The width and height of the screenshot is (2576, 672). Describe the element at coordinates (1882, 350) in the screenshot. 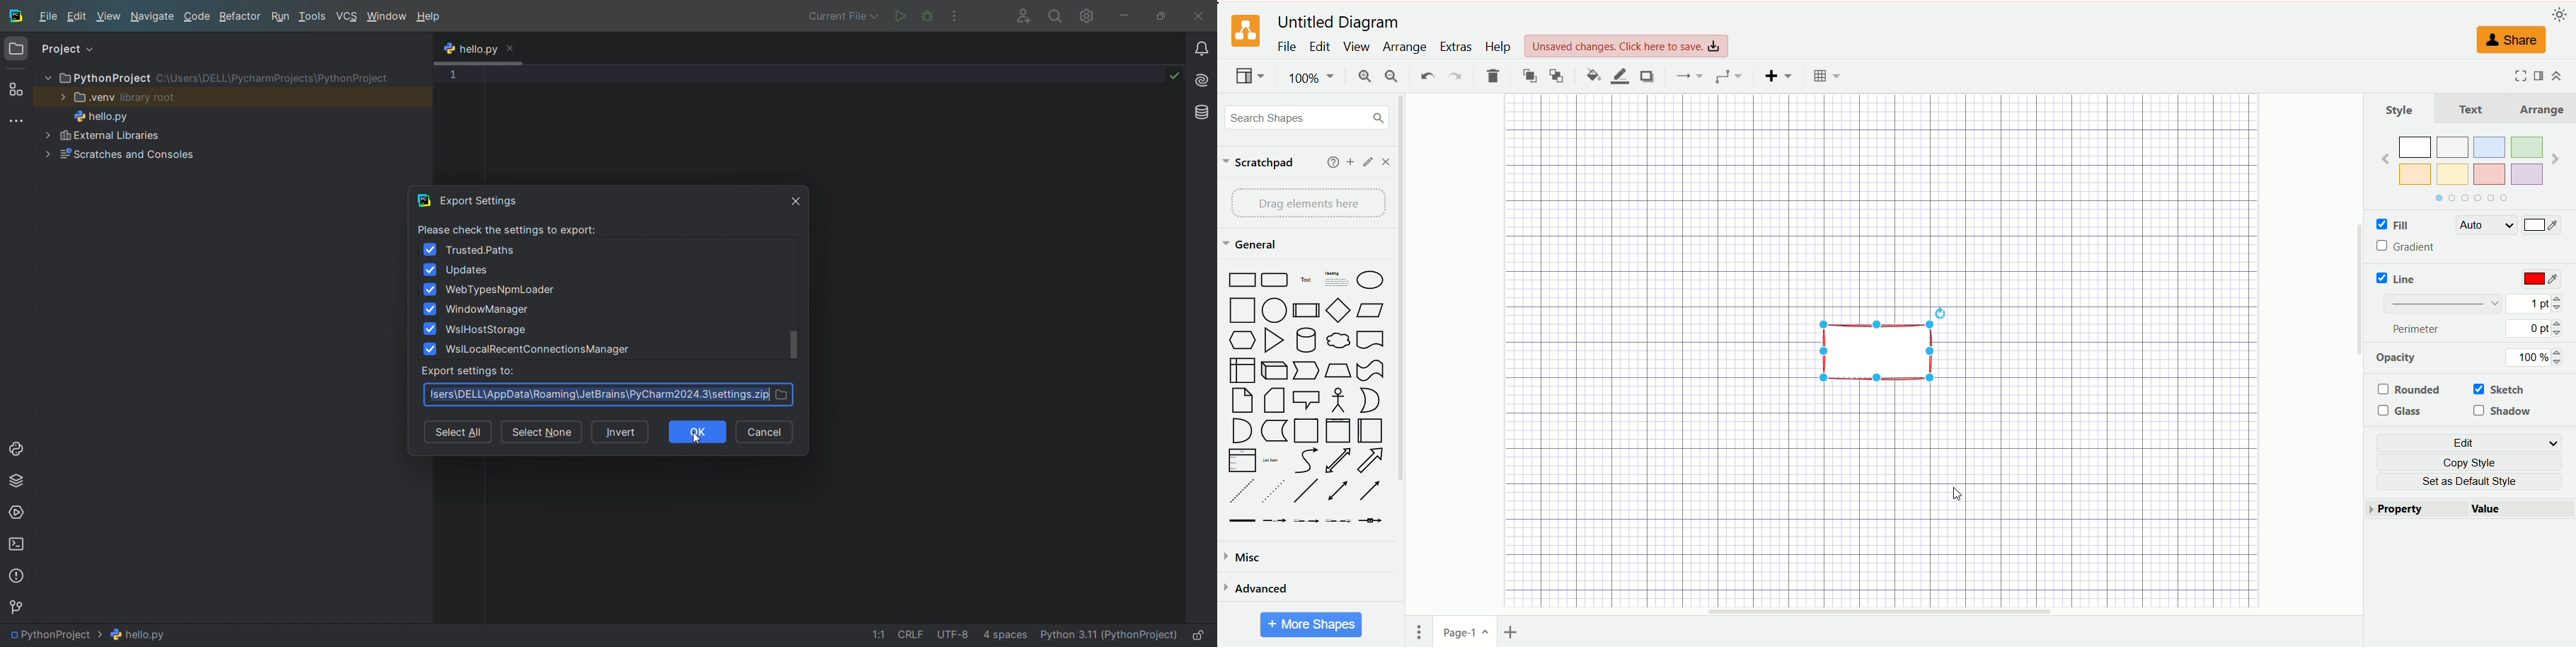

I see `shape` at that location.